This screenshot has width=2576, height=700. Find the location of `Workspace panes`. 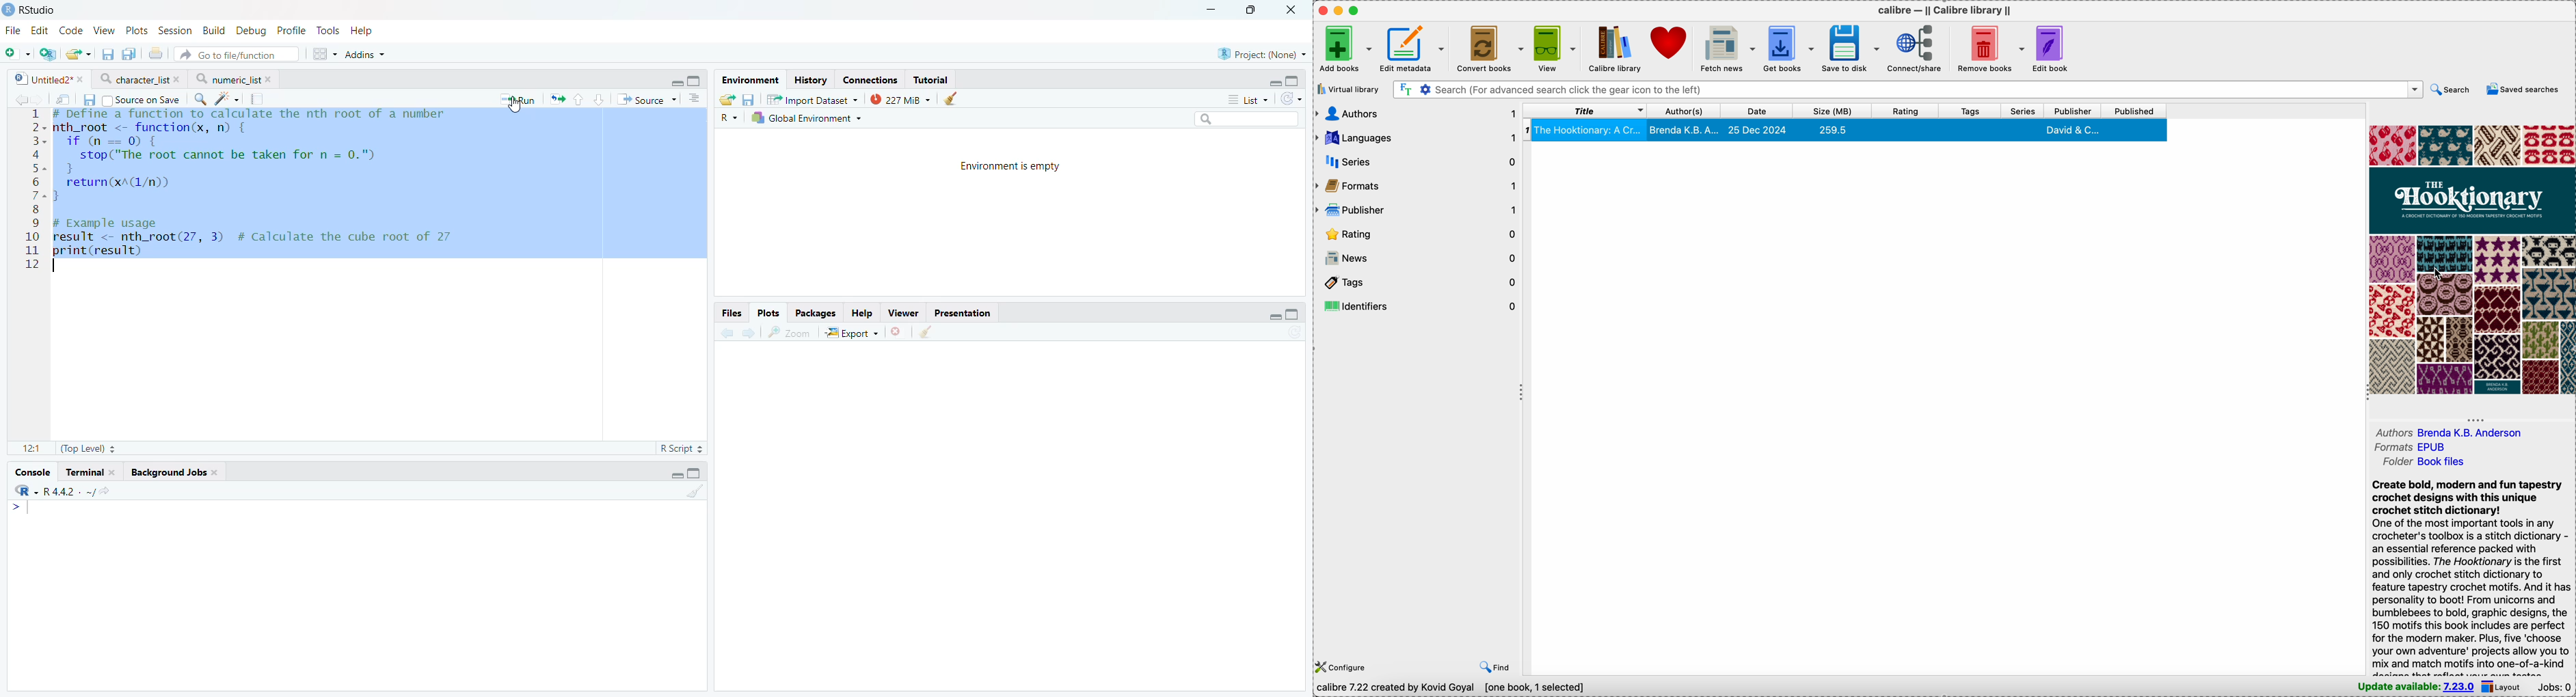

Workspace panes is located at coordinates (323, 55).